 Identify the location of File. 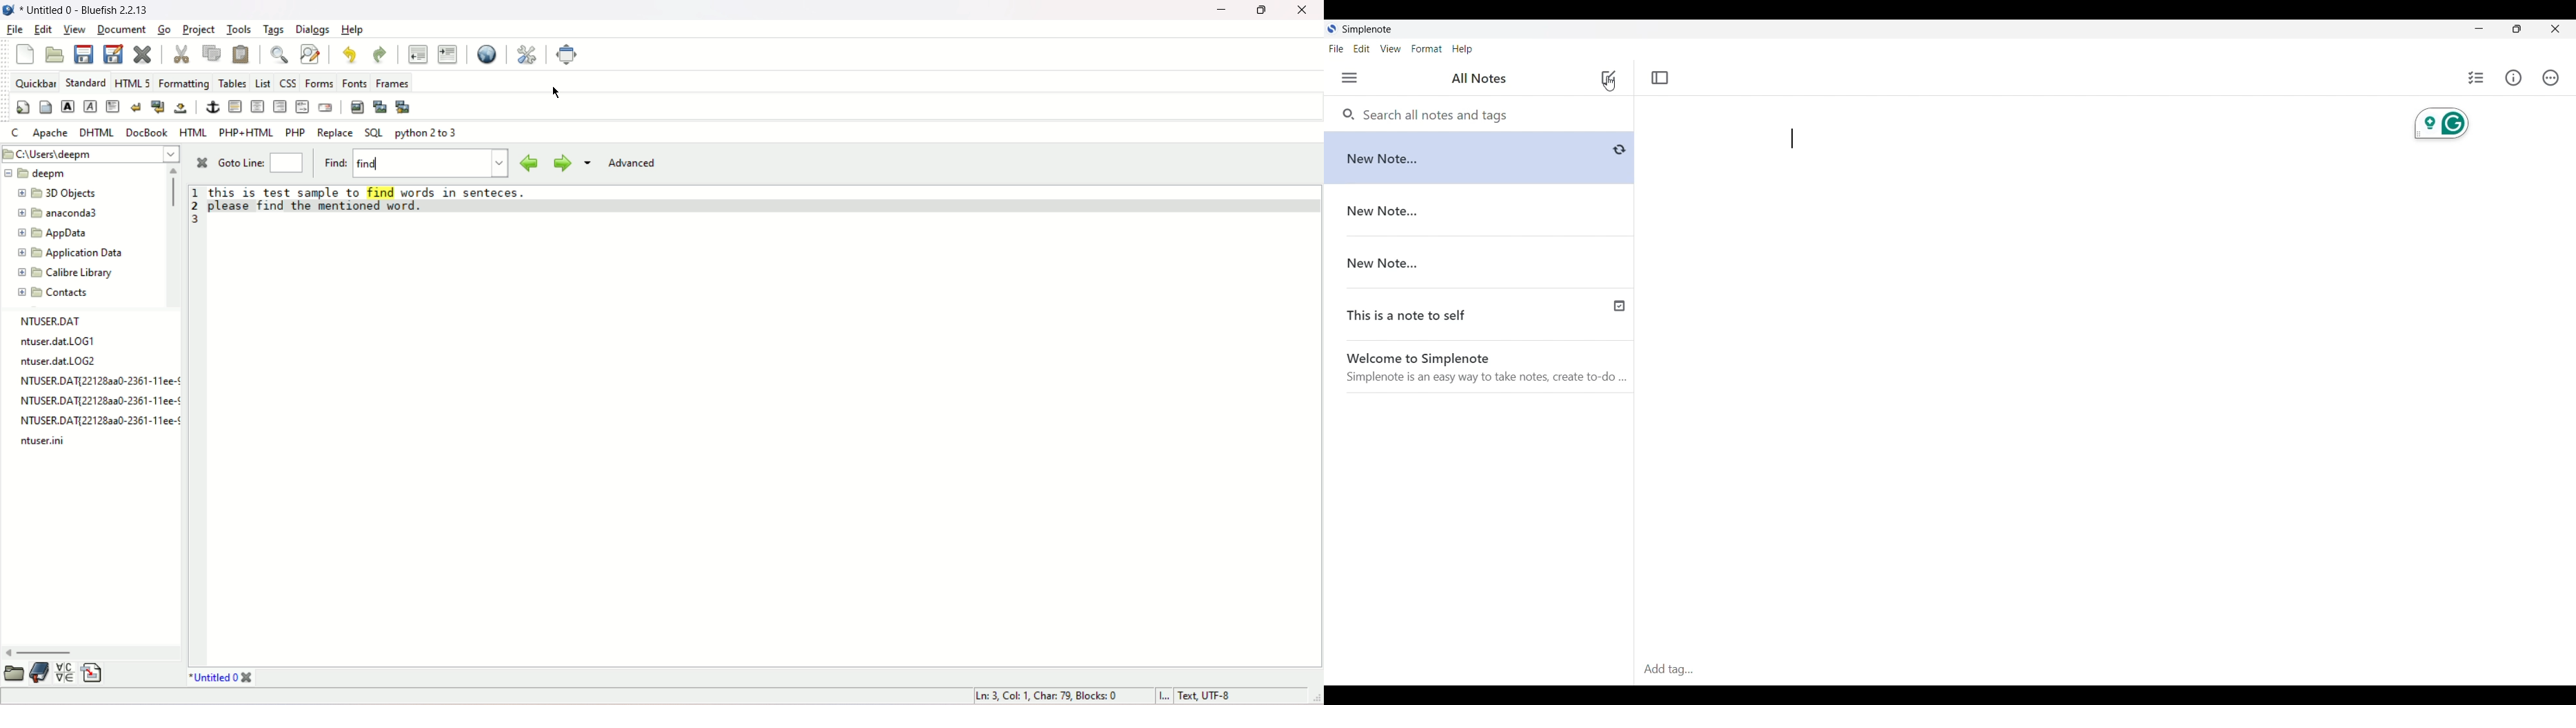
(1336, 48).